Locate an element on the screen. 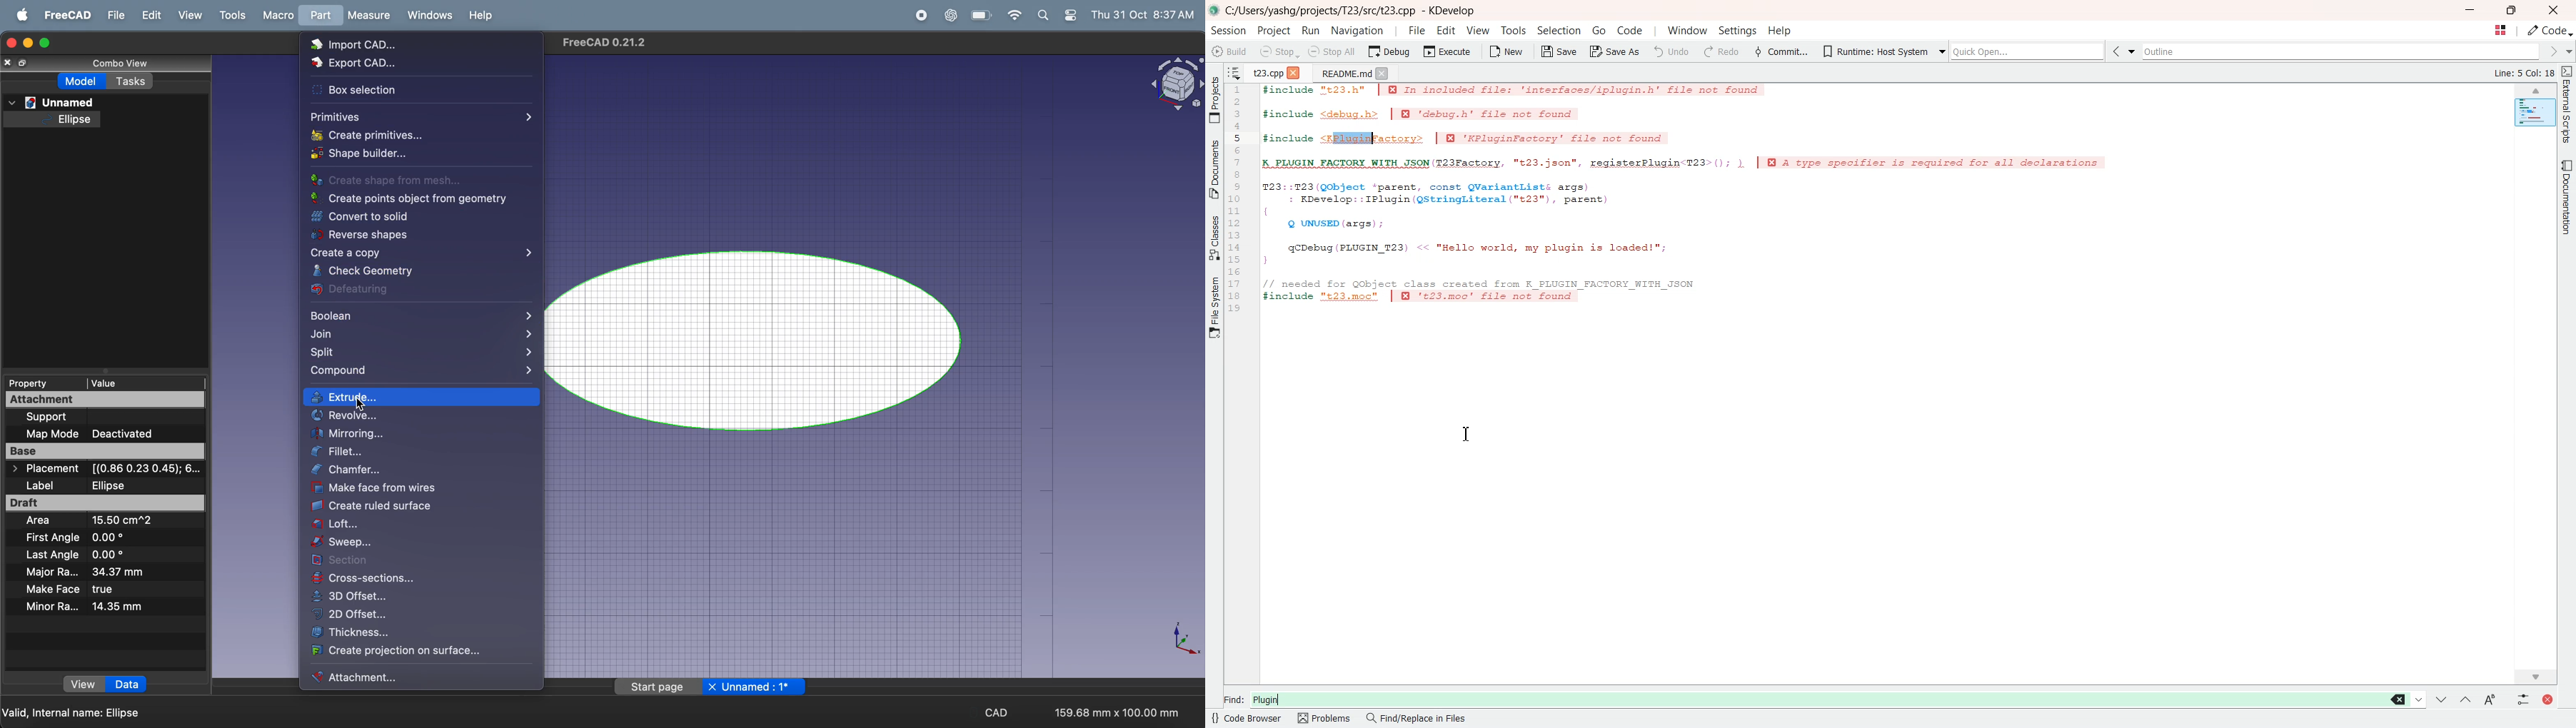 This screenshot has height=728, width=2576. make face is located at coordinates (84, 590).